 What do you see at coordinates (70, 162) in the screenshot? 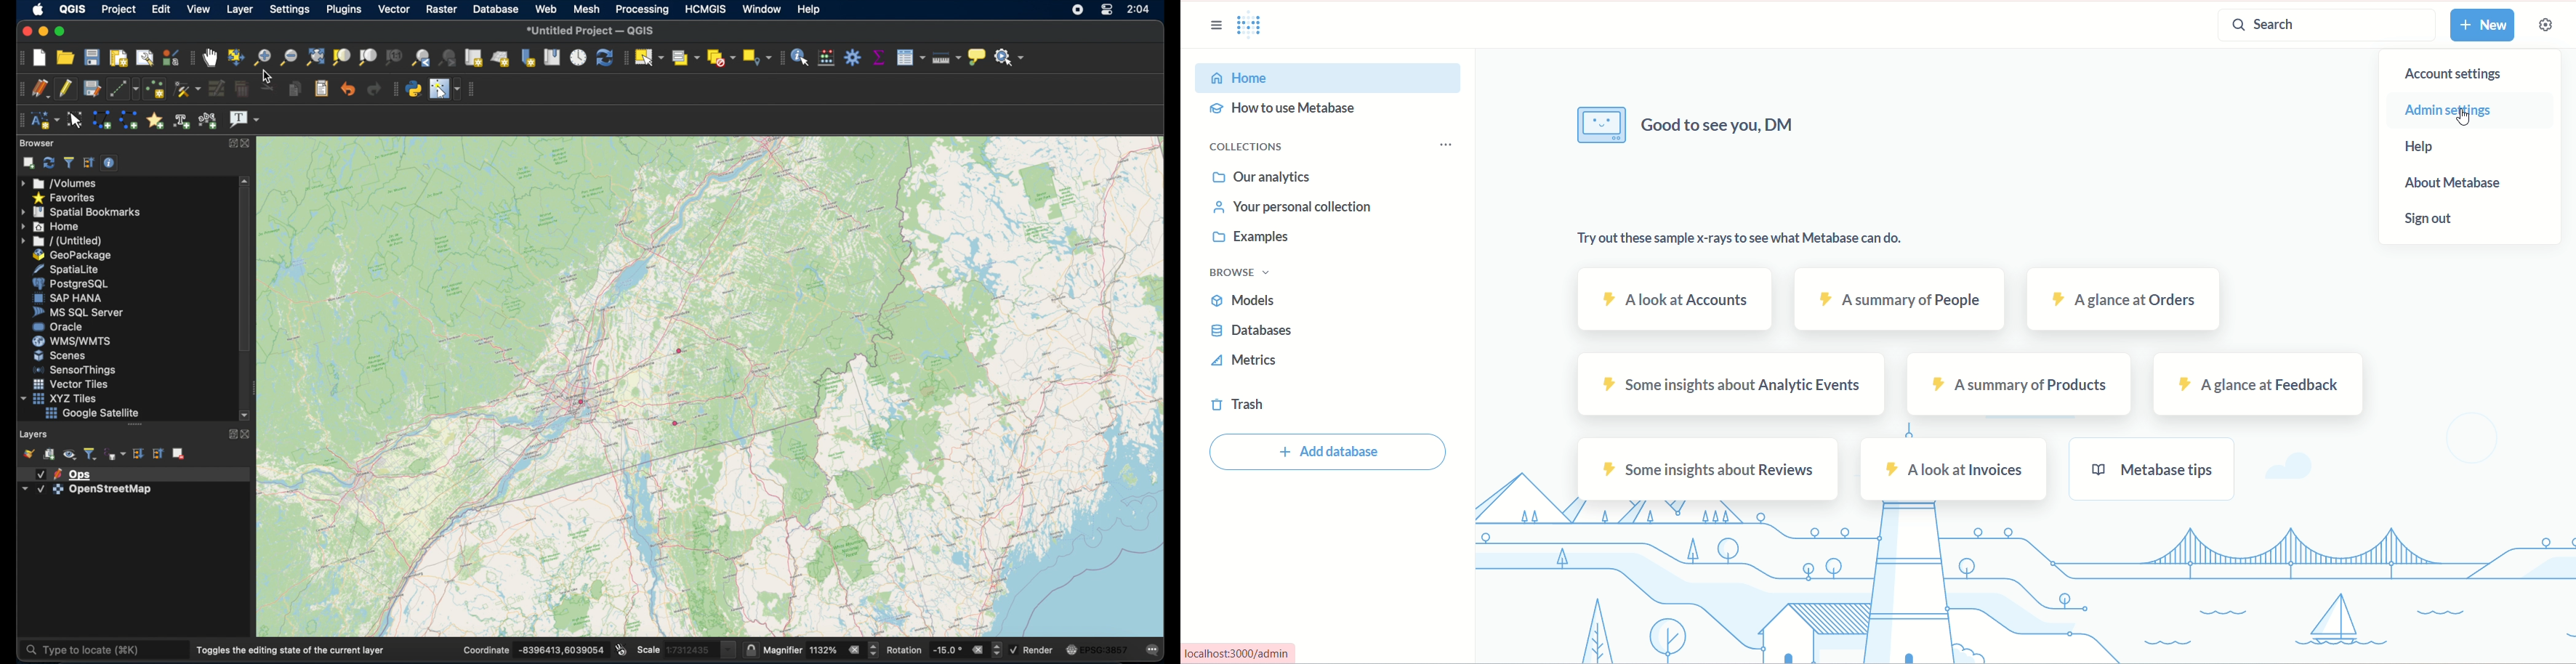
I see `filter browser` at bounding box center [70, 162].